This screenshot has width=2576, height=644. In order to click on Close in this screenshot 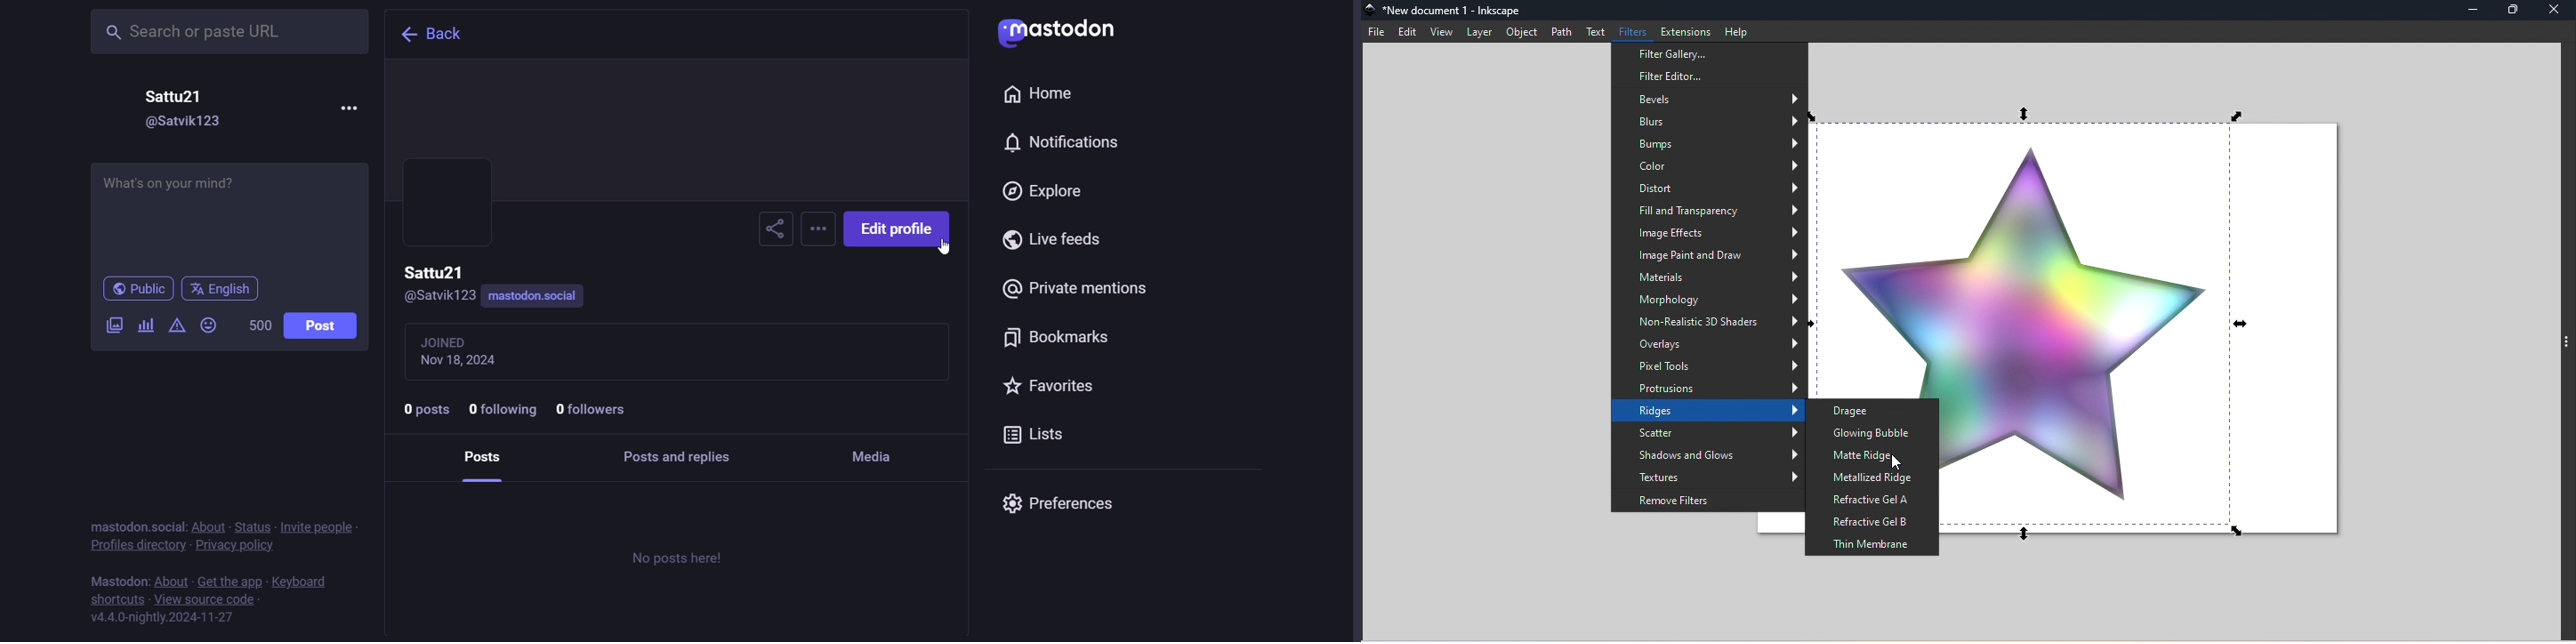, I will do `click(2555, 11)`.